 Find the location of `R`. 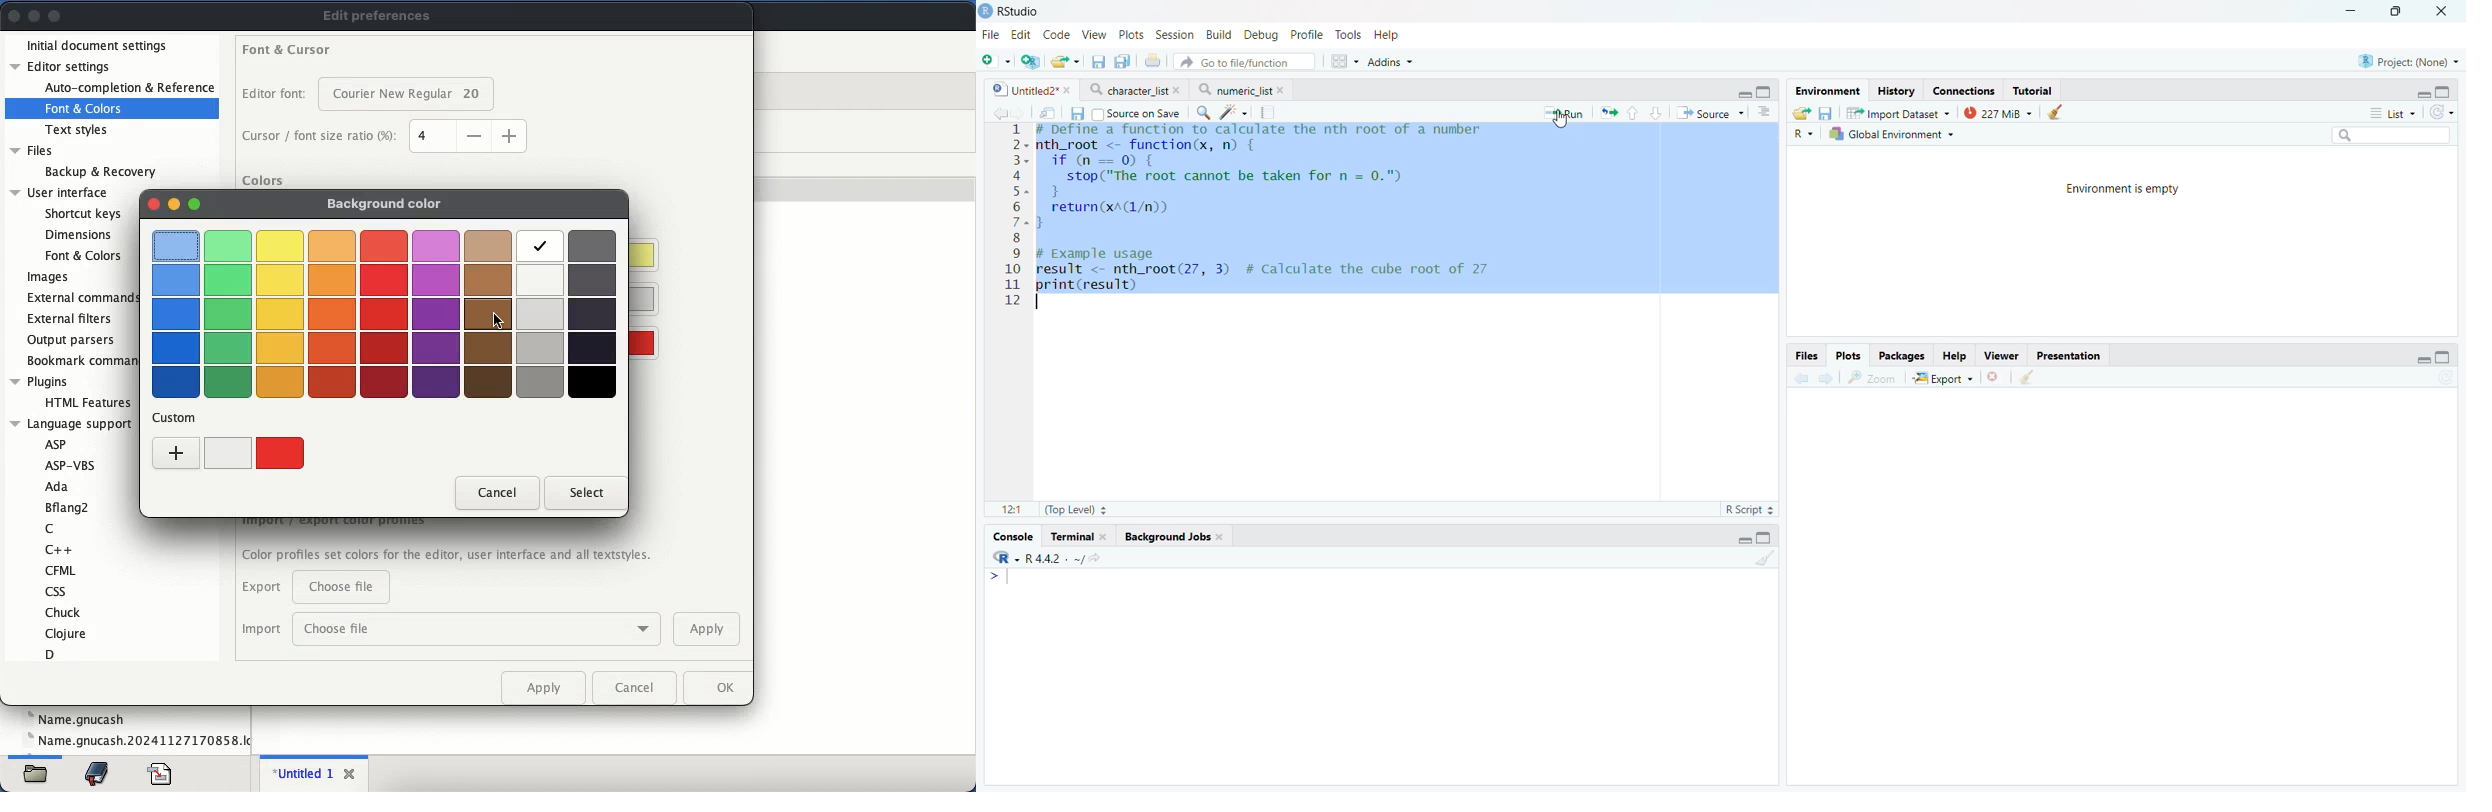

R is located at coordinates (1805, 134).